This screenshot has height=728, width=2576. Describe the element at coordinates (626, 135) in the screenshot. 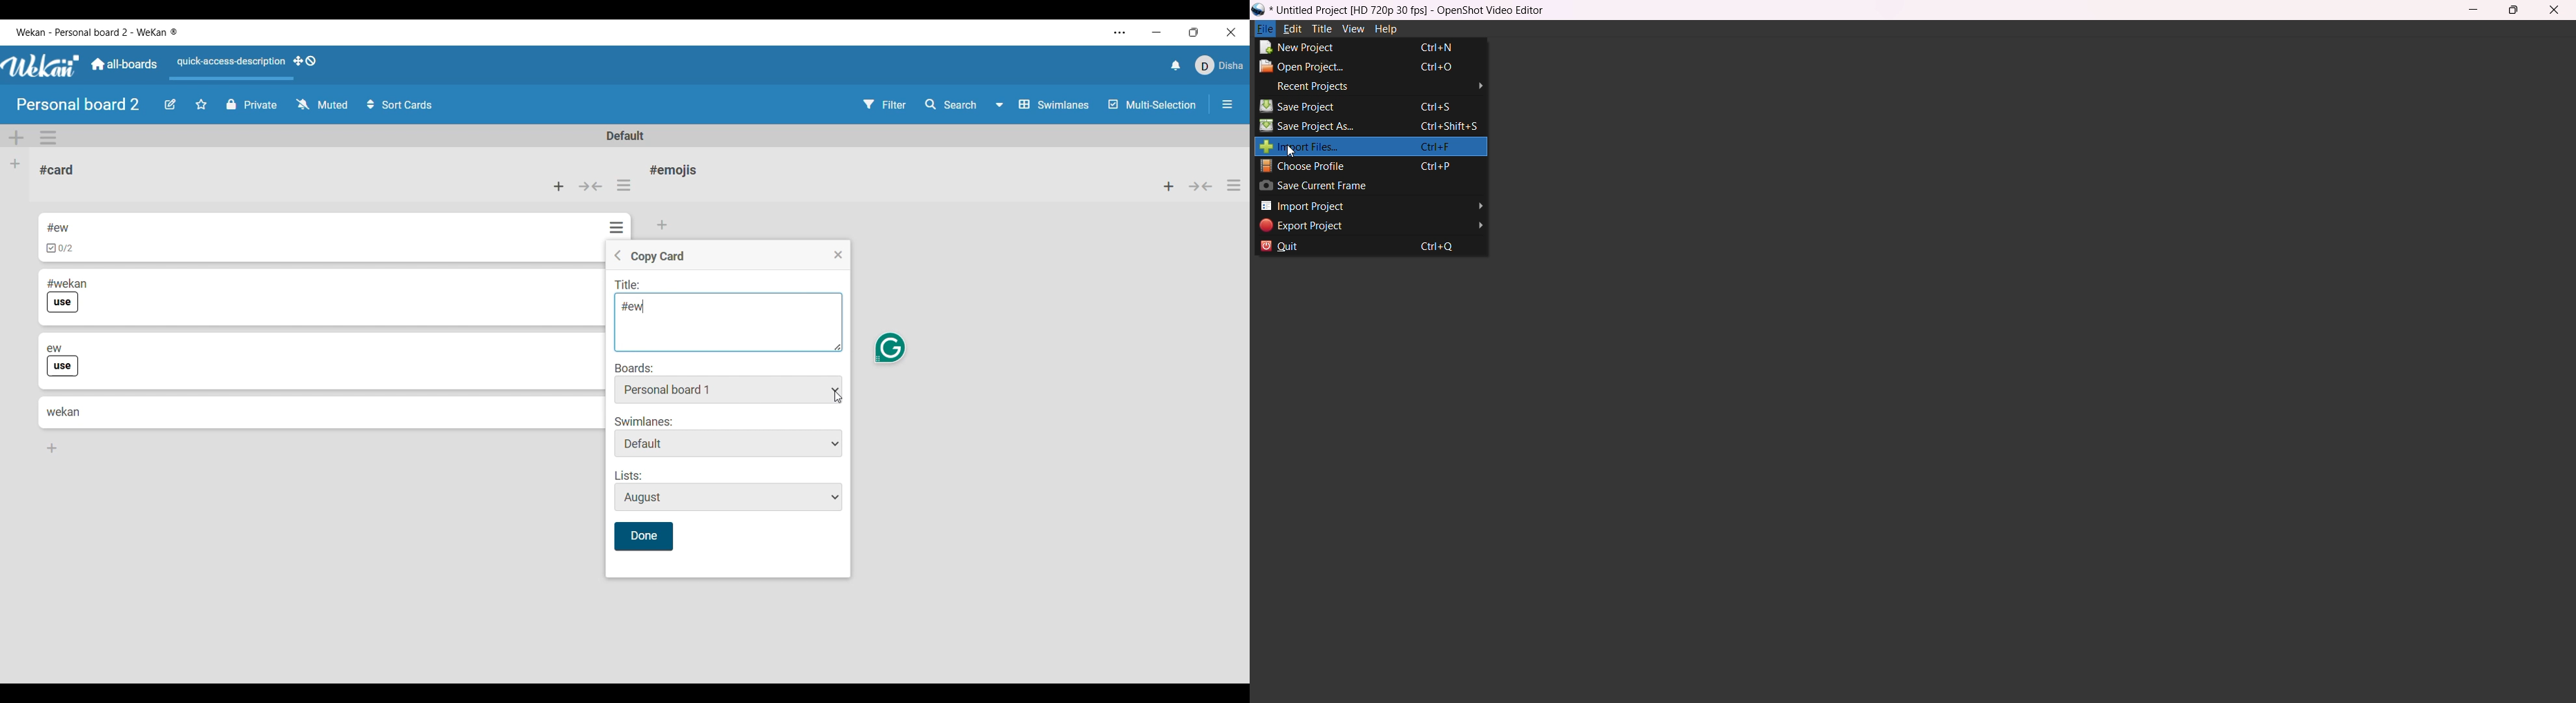

I see `Default swimlane` at that location.